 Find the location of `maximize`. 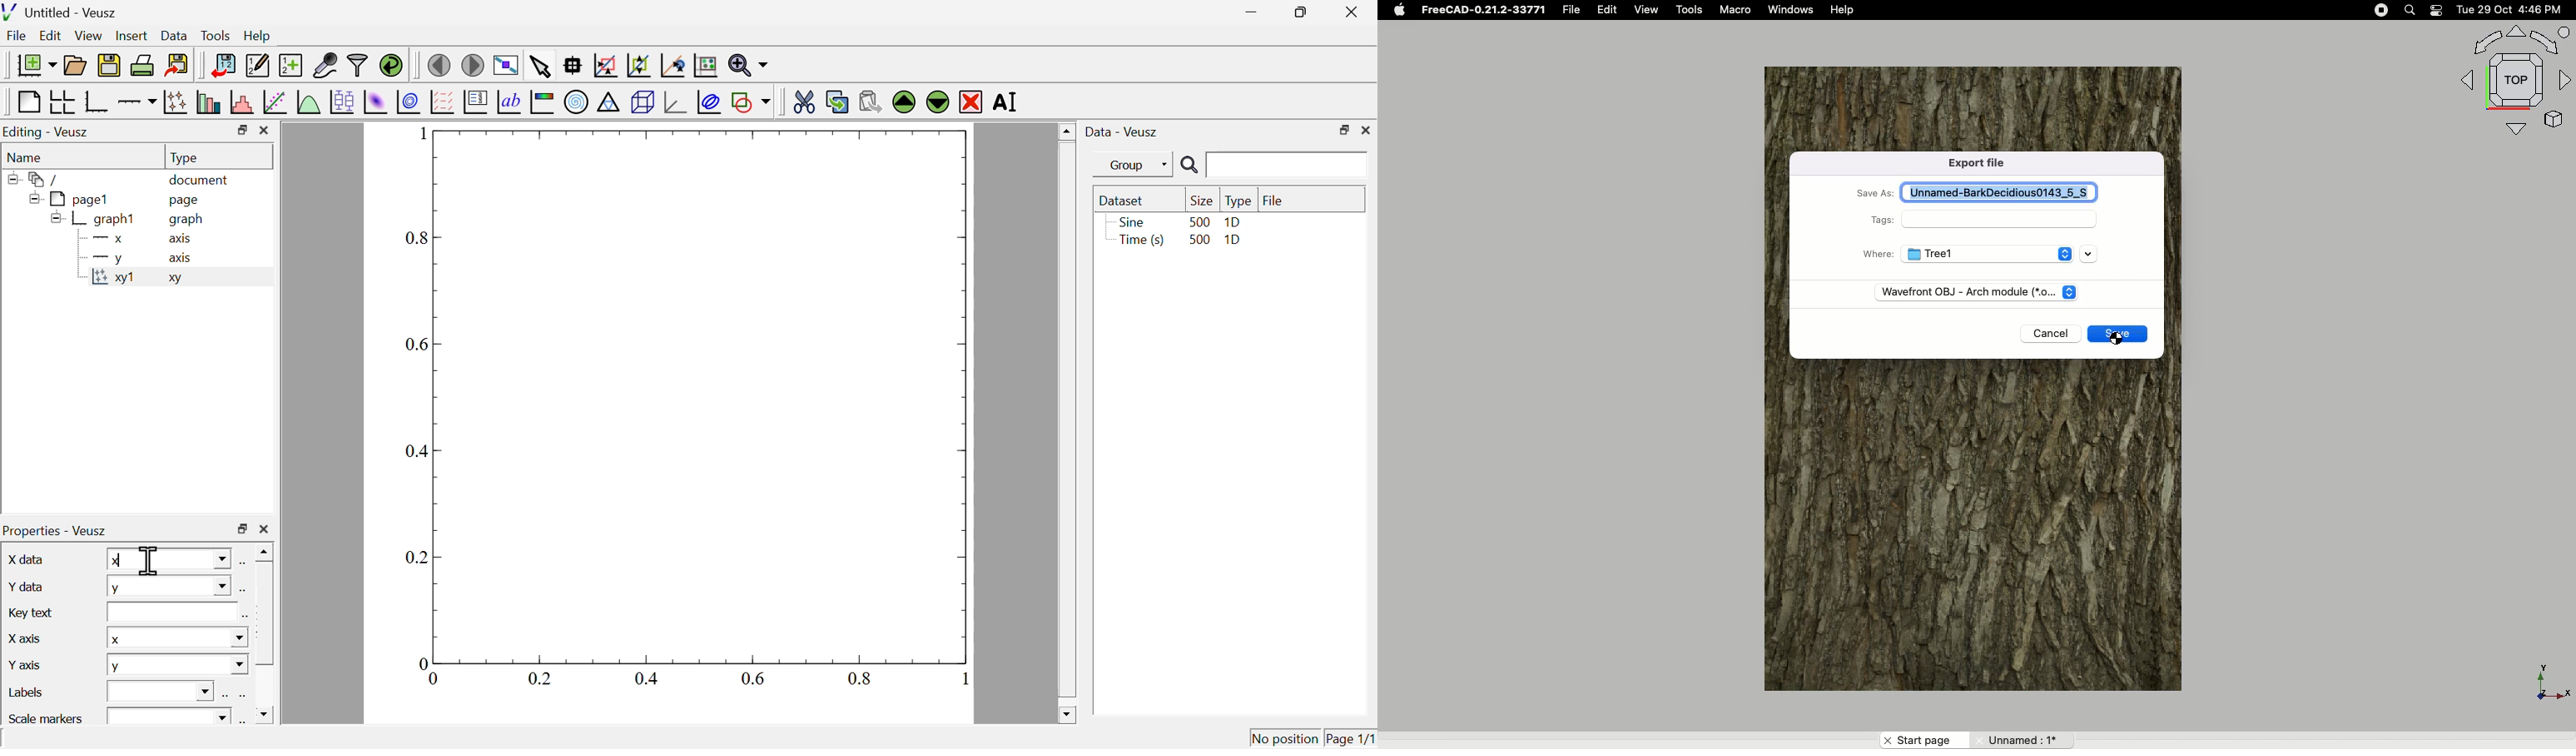

maximize is located at coordinates (242, 529).